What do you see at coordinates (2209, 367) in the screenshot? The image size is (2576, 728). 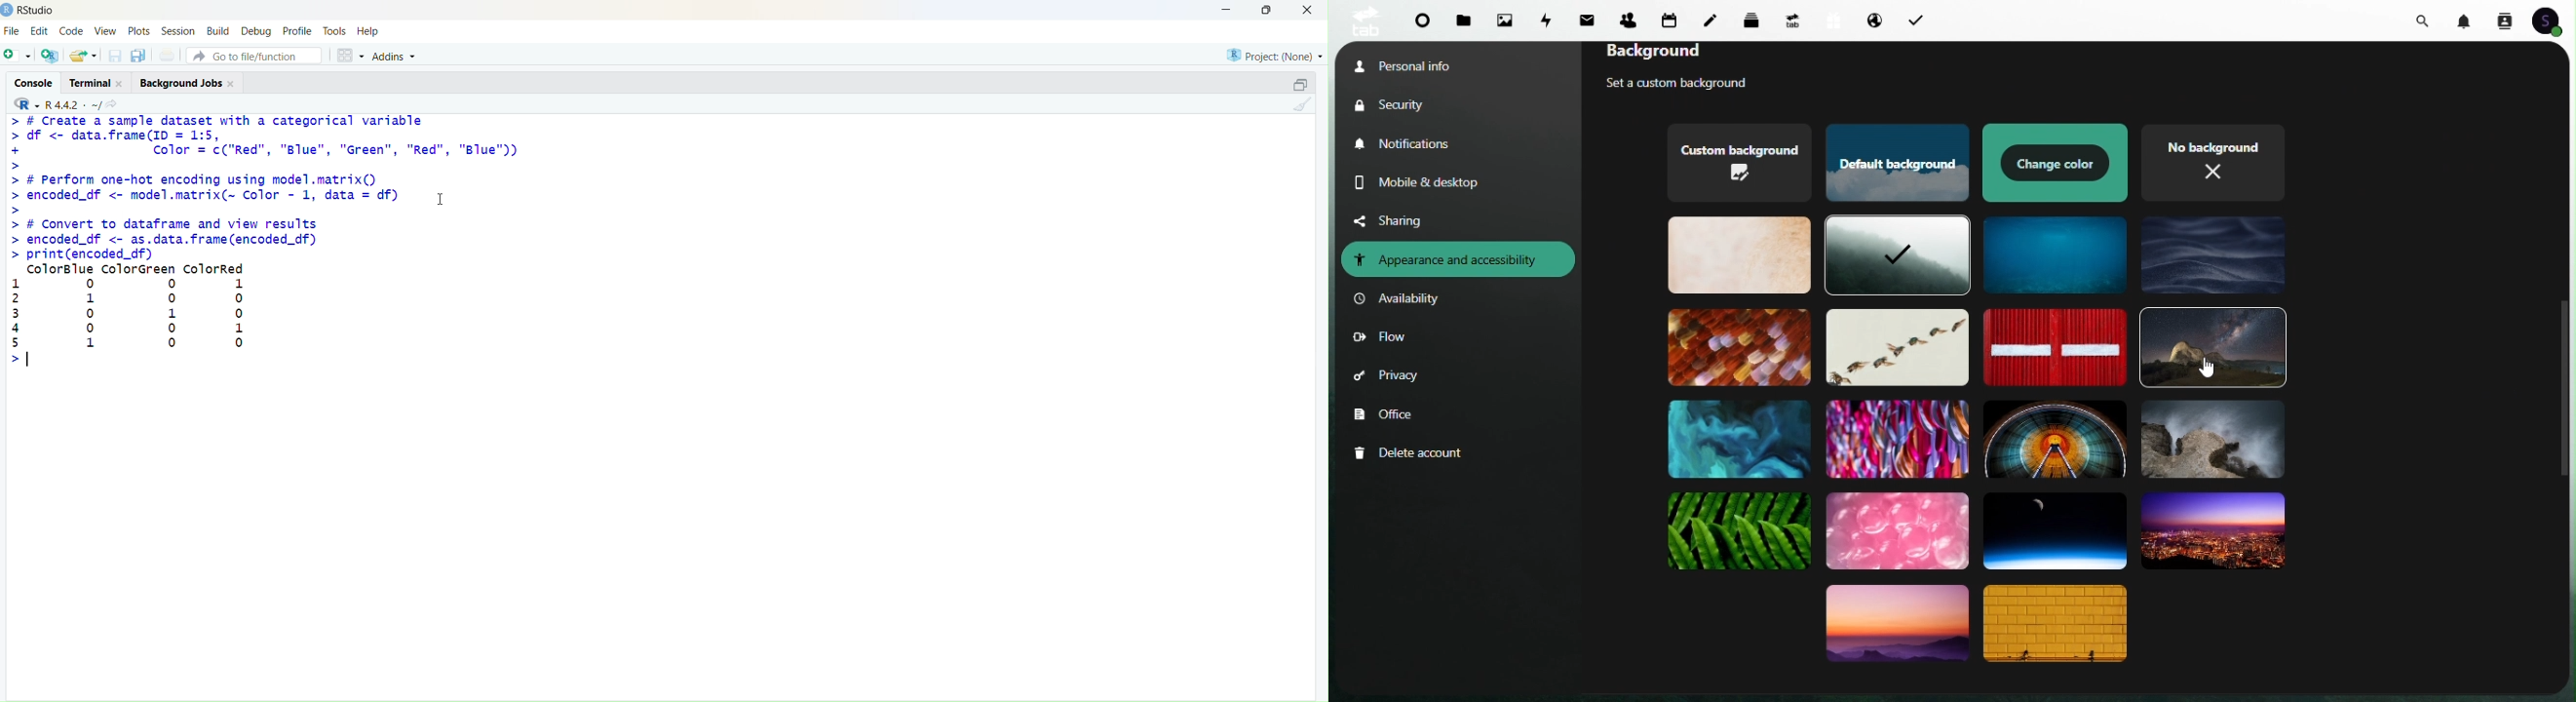 I see `Cursor` at bounding box center [2209, 367].